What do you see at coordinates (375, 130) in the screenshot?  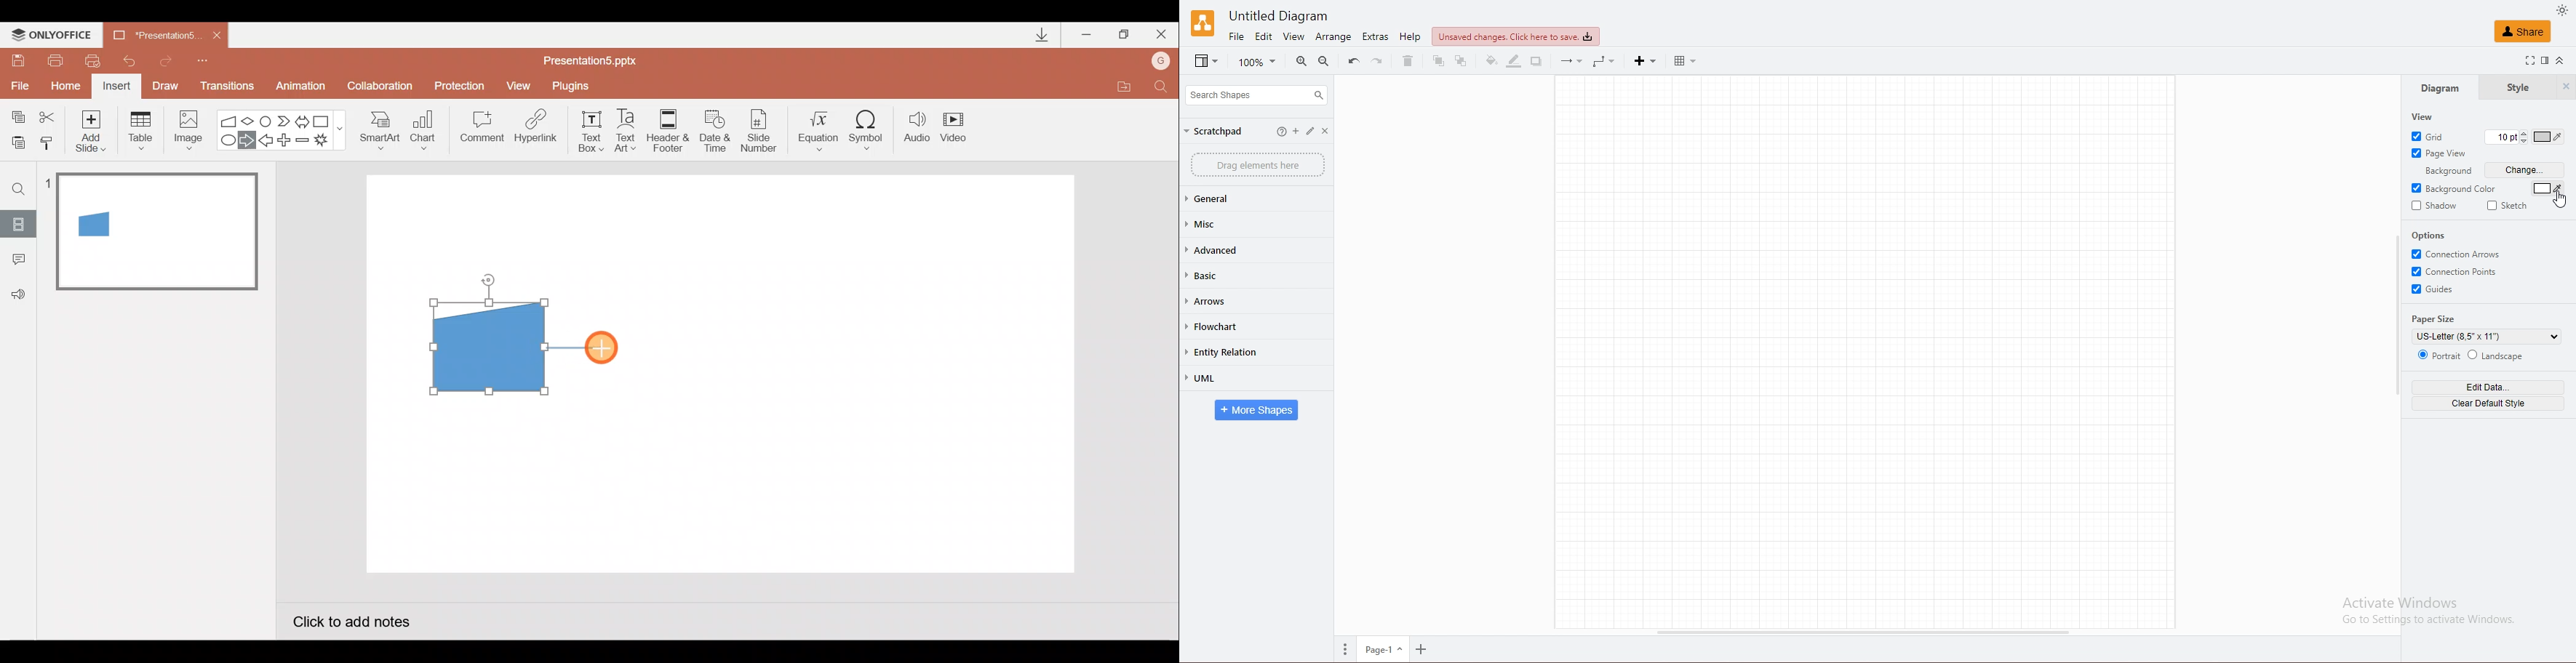 I see `SmartArt` at bounding box center [375, 130].